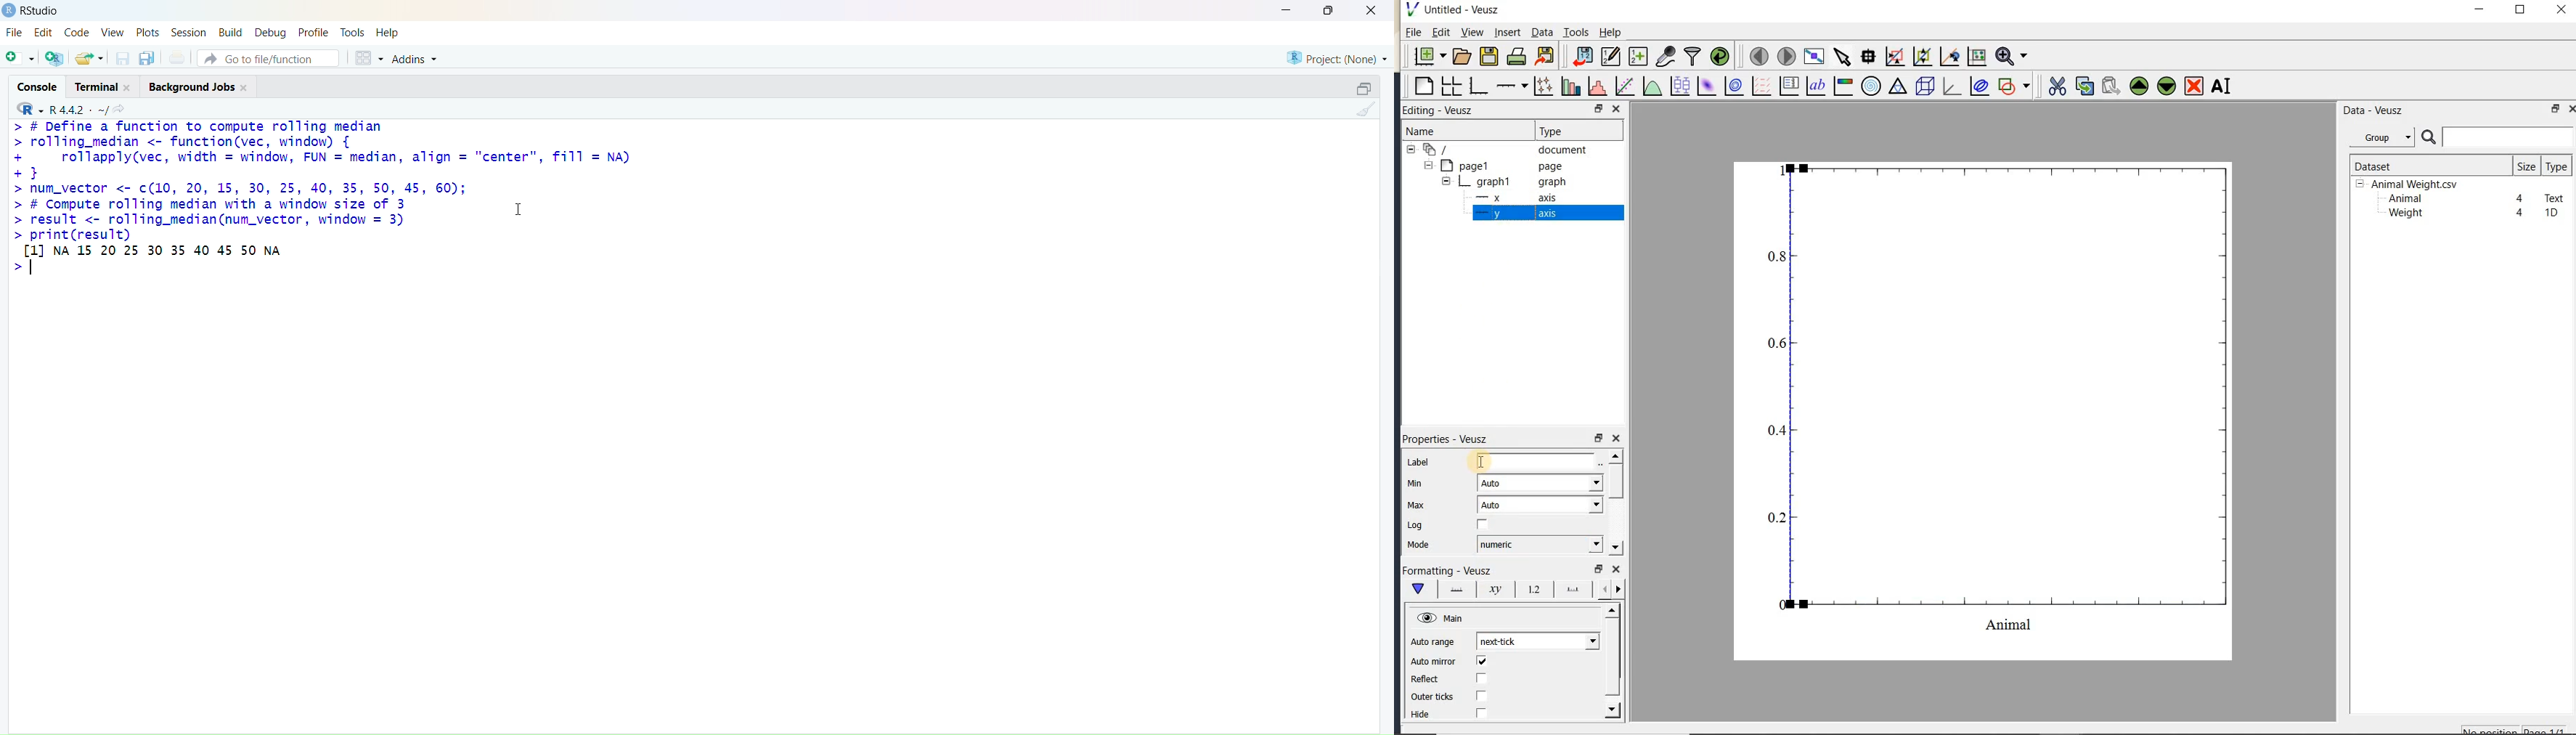  I want to click on profile, so click(313, 33).